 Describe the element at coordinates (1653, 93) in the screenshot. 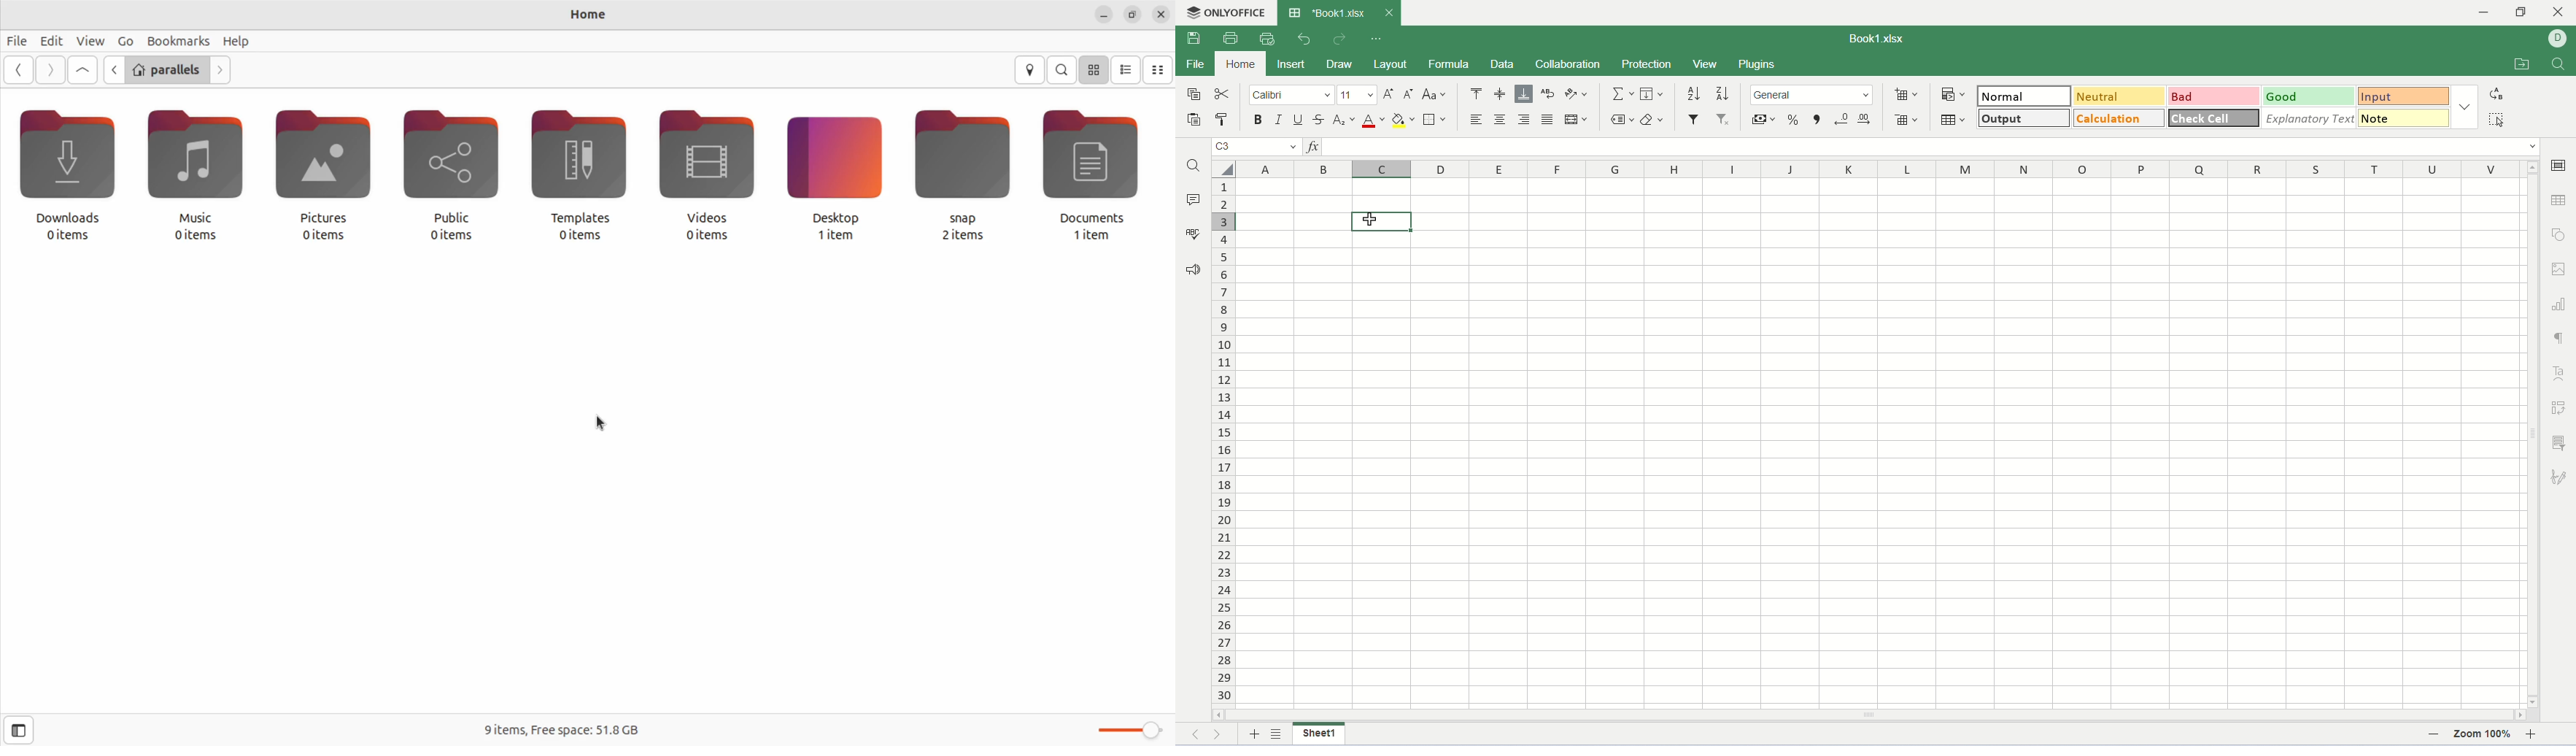

I see `fill` at that location.